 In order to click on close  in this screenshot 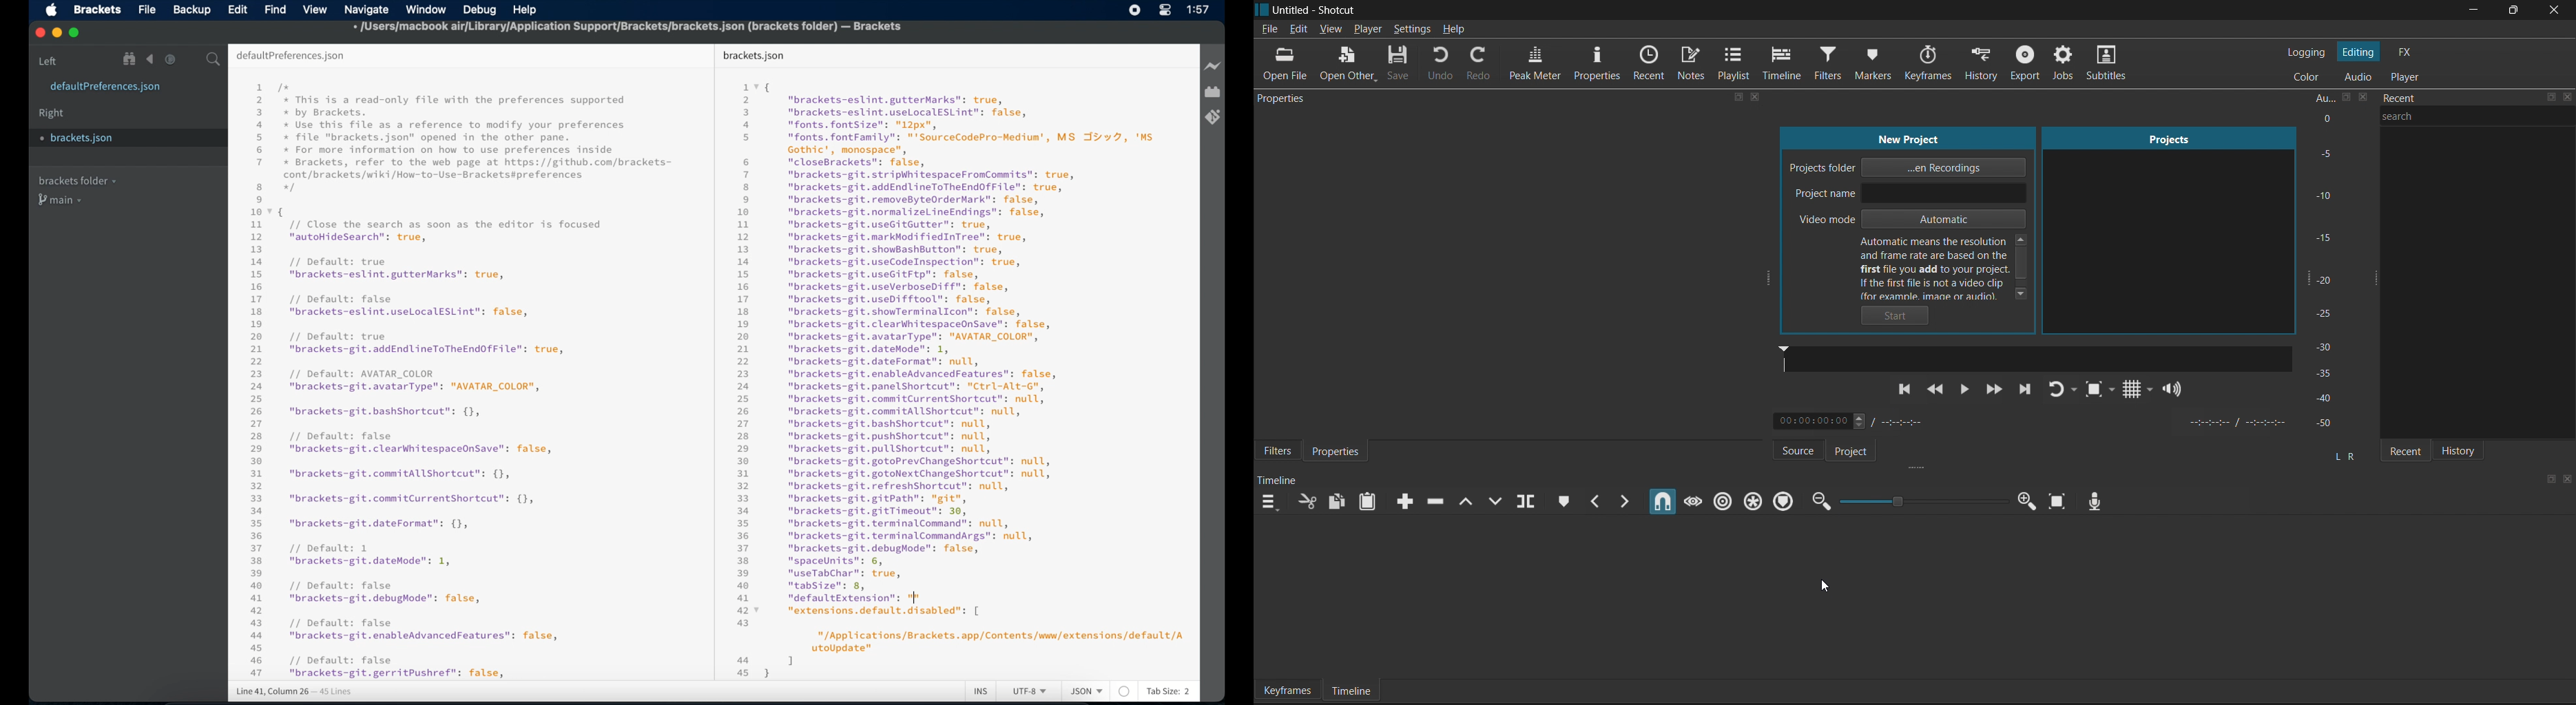, I will do `click(1756, 98)`.